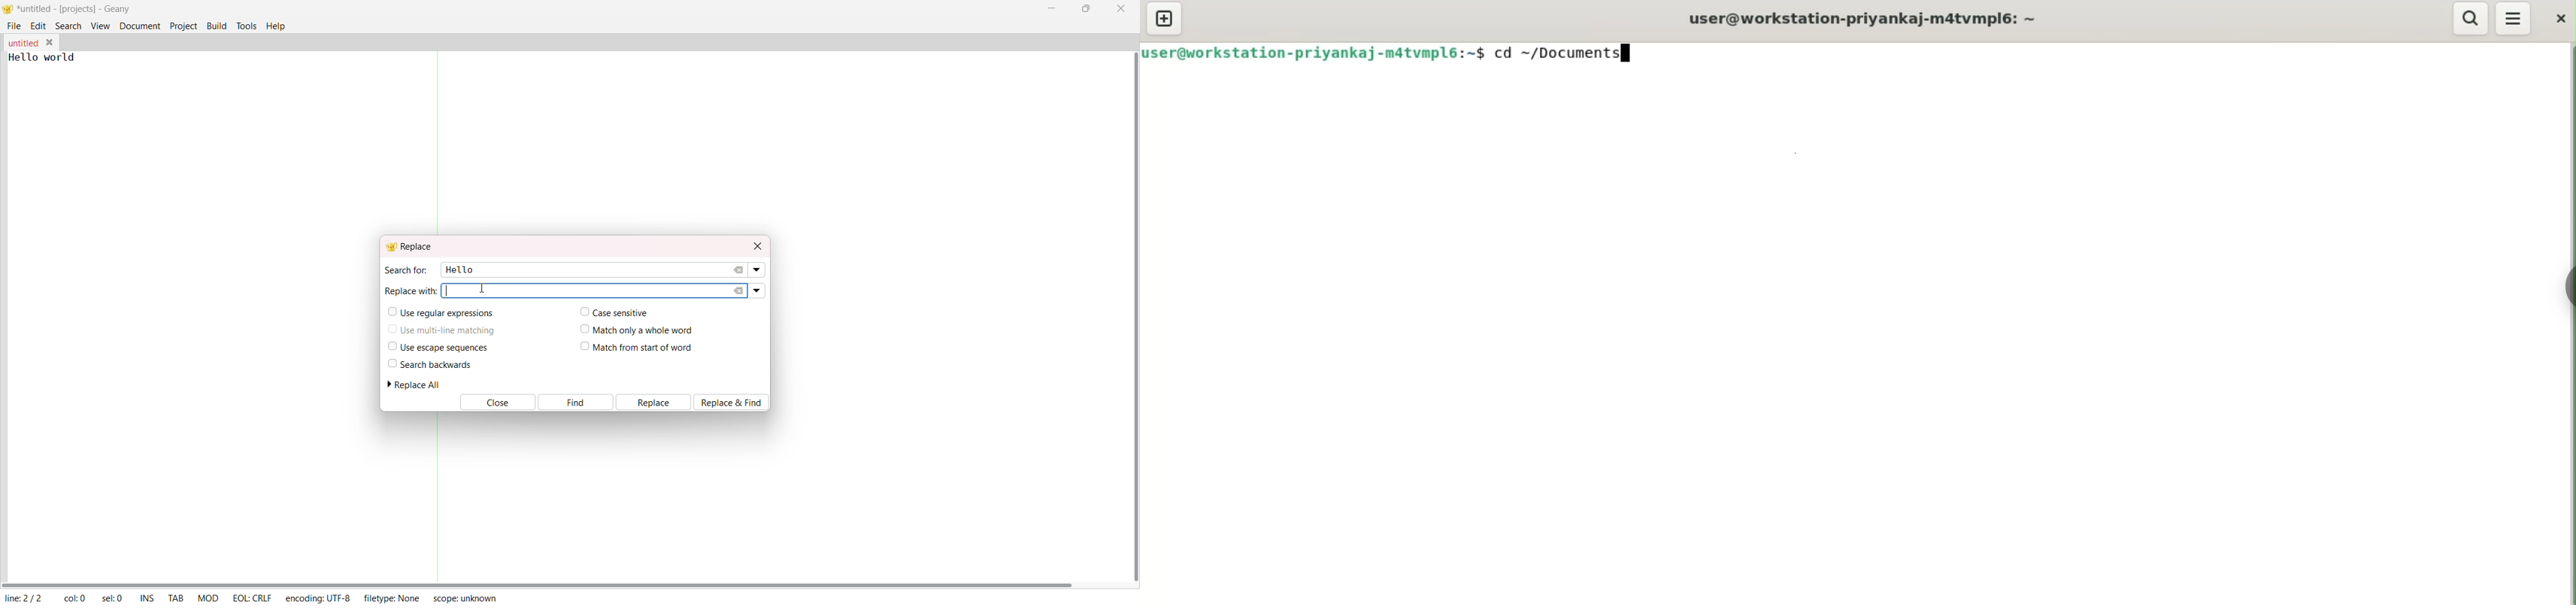 Image resolution: width=2576 pixels, height=616 pixels. Describe the element at coordinates (23, 598) in the screenshot. I see `line: 2/2` at that location.